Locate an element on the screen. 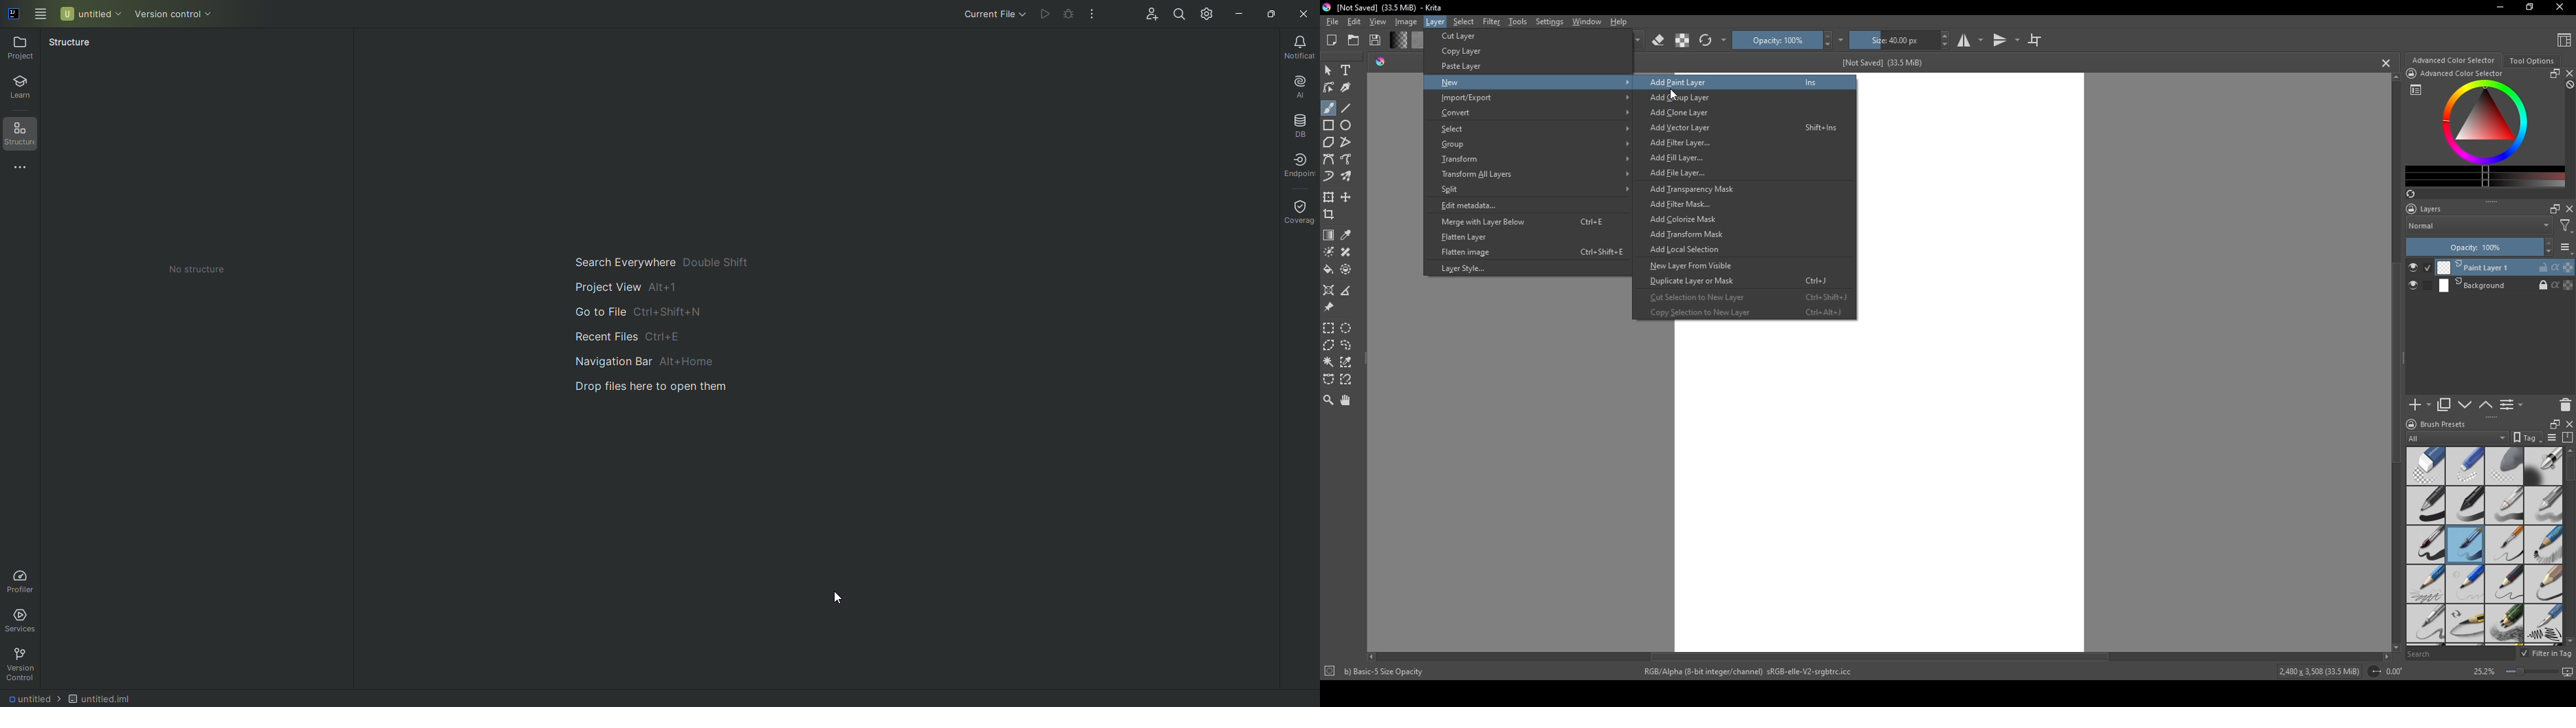 This screenshot has height=728, width=2576. Add Filter Mask... is located at coordinates (1679, 204).